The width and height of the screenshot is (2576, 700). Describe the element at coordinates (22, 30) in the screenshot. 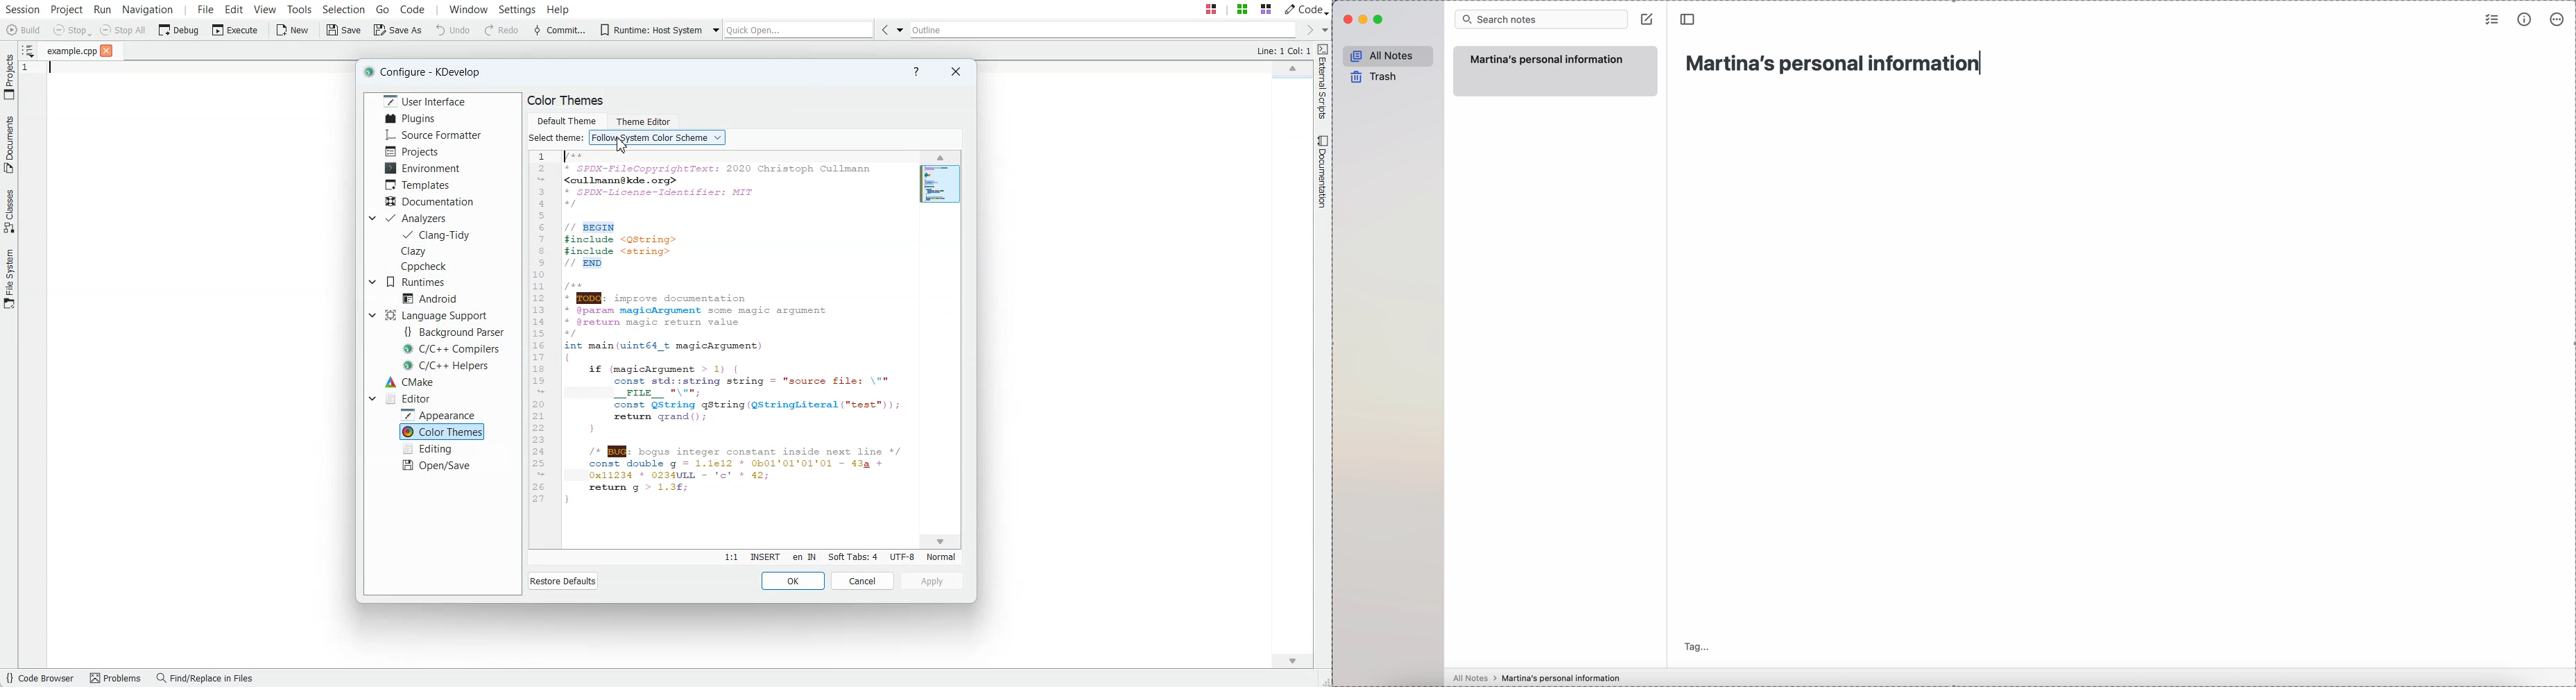

I see `Build` at that location.